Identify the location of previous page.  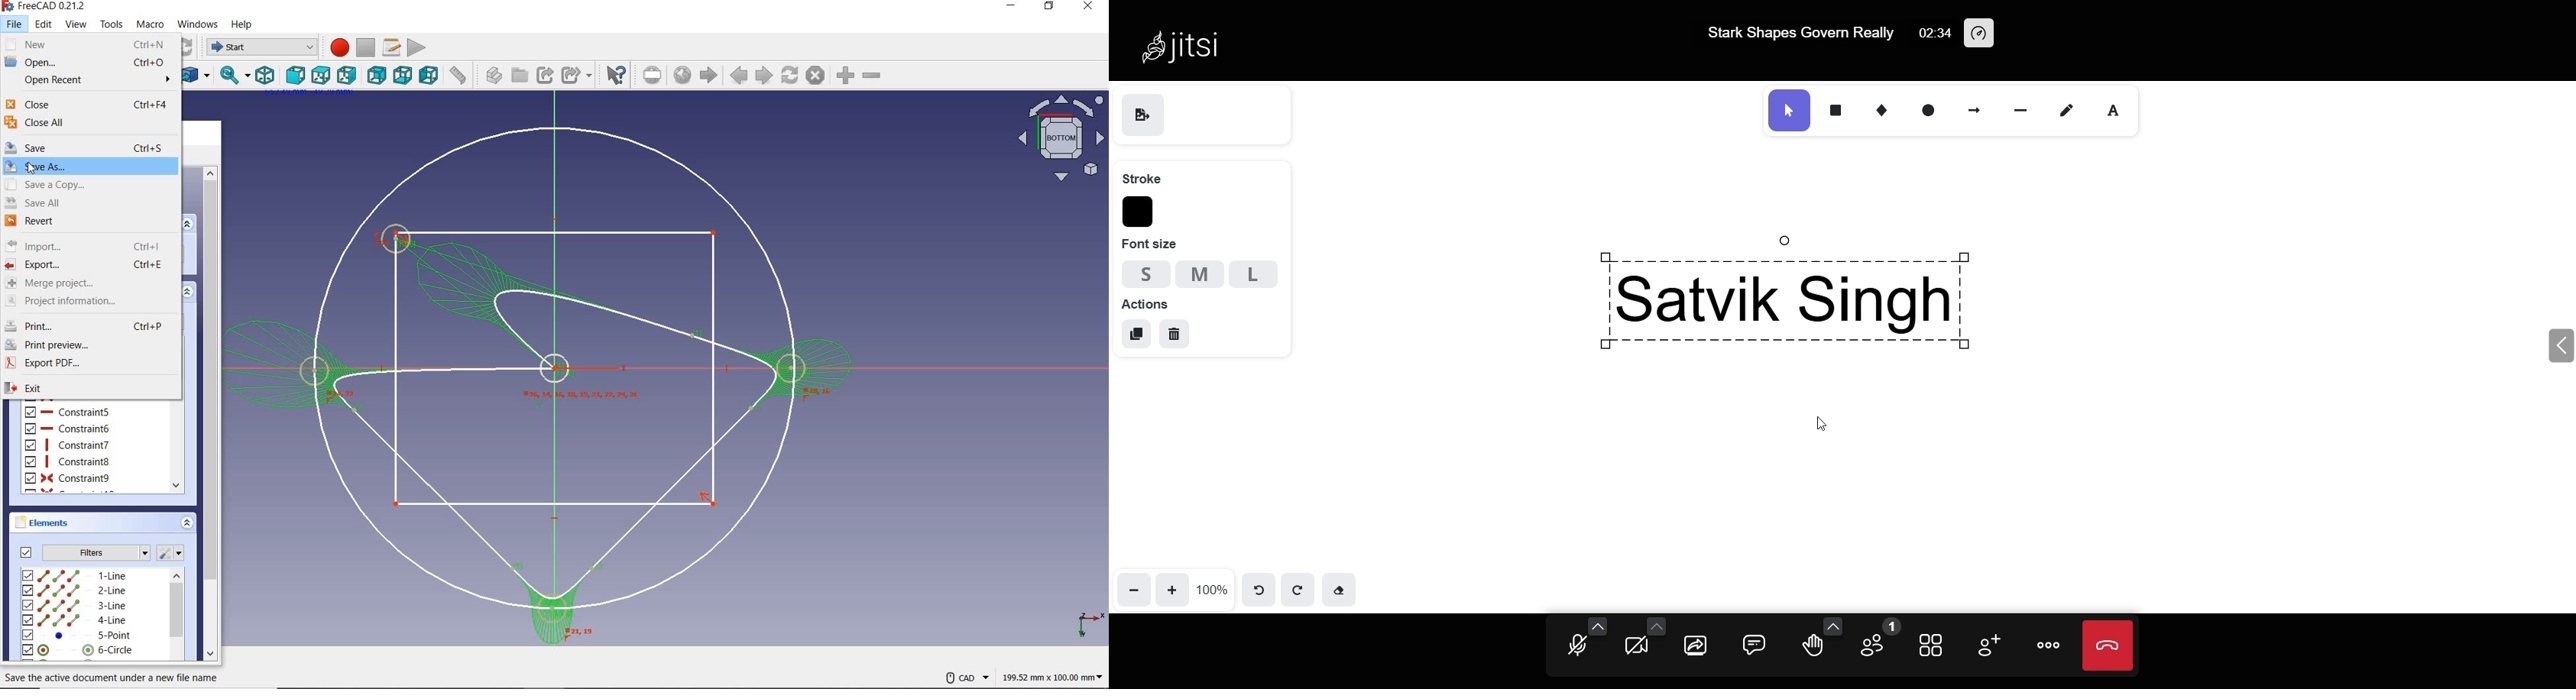
(739, 77).